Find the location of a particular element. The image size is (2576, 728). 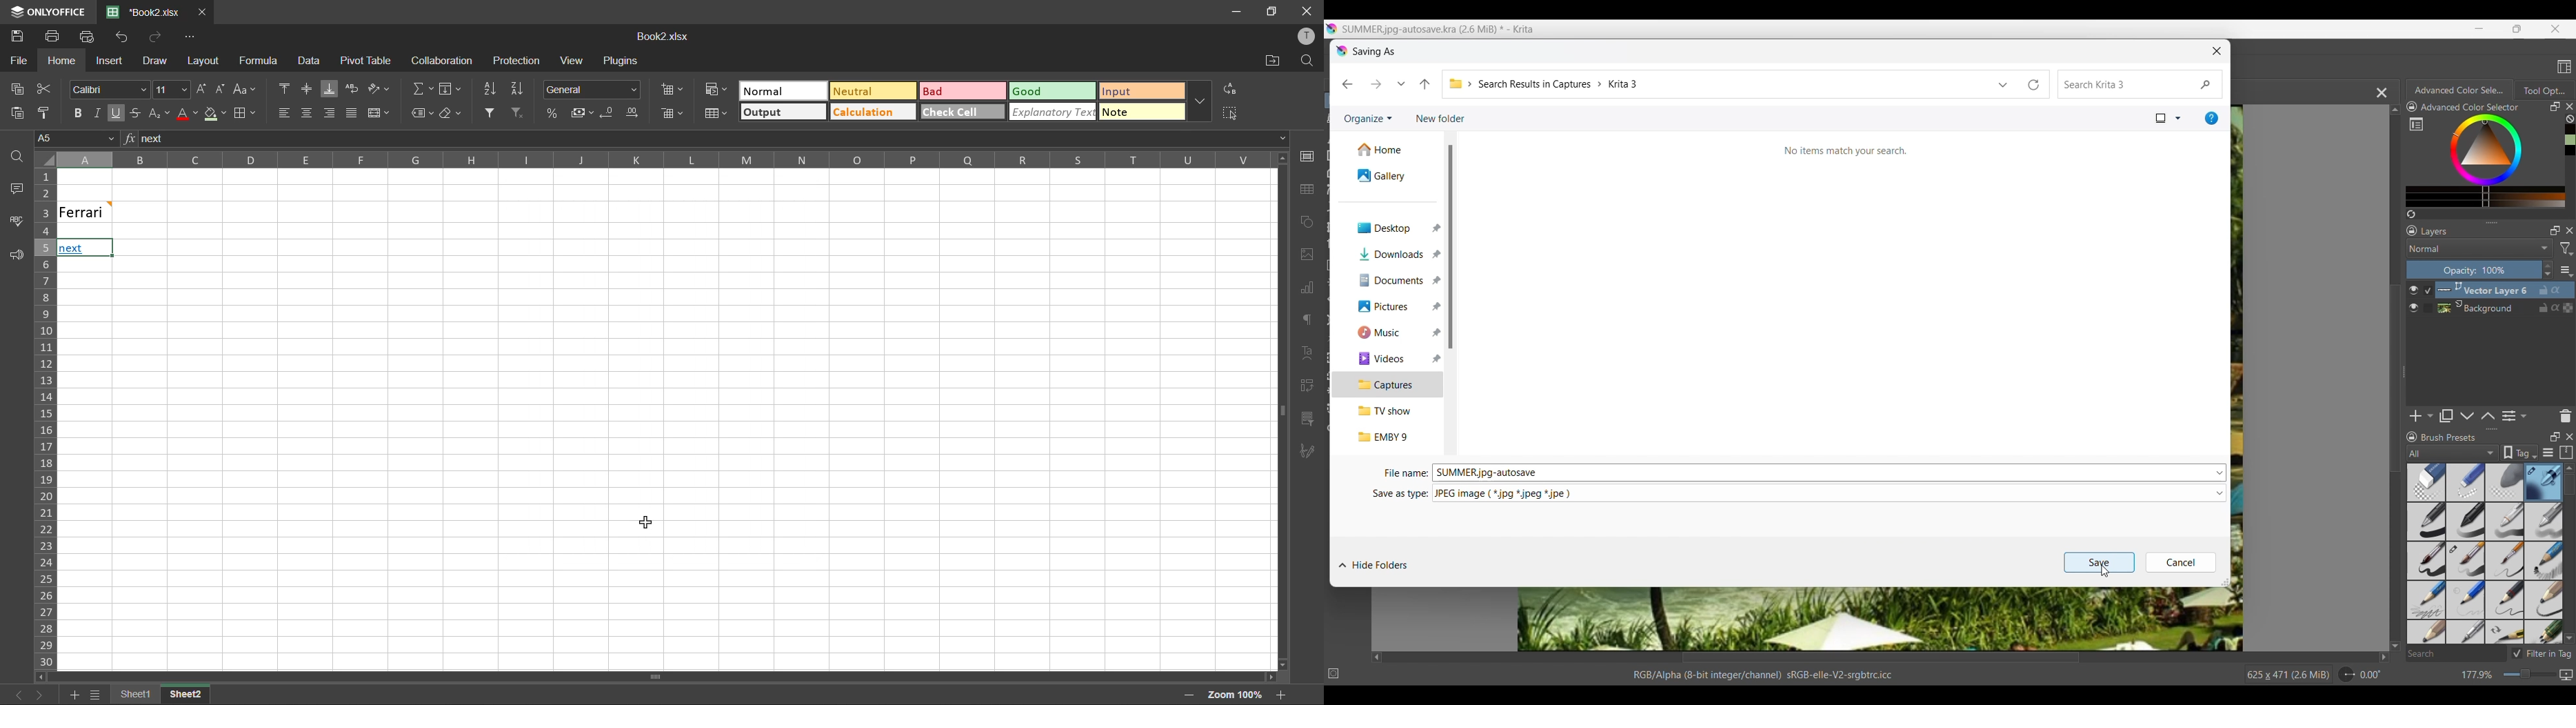

increment size is located at coordinates (201, 89).